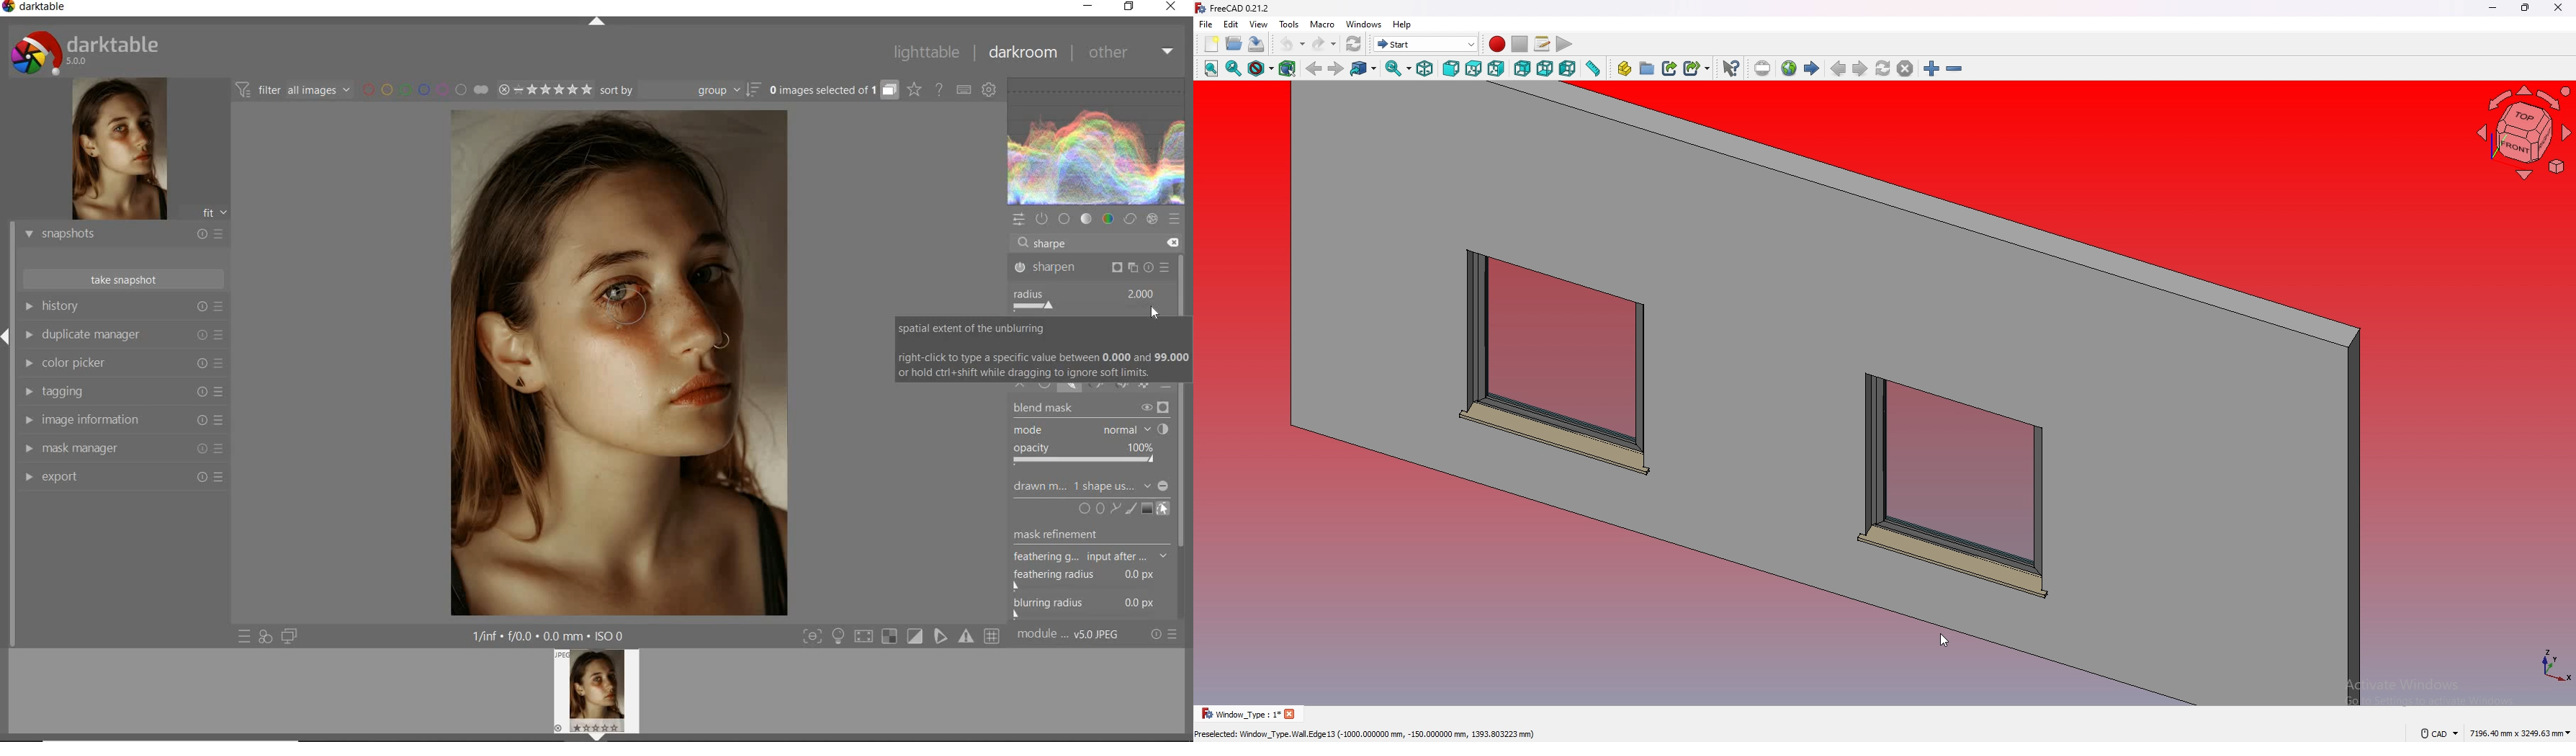  I want to click on make link, so click(1671, 67).